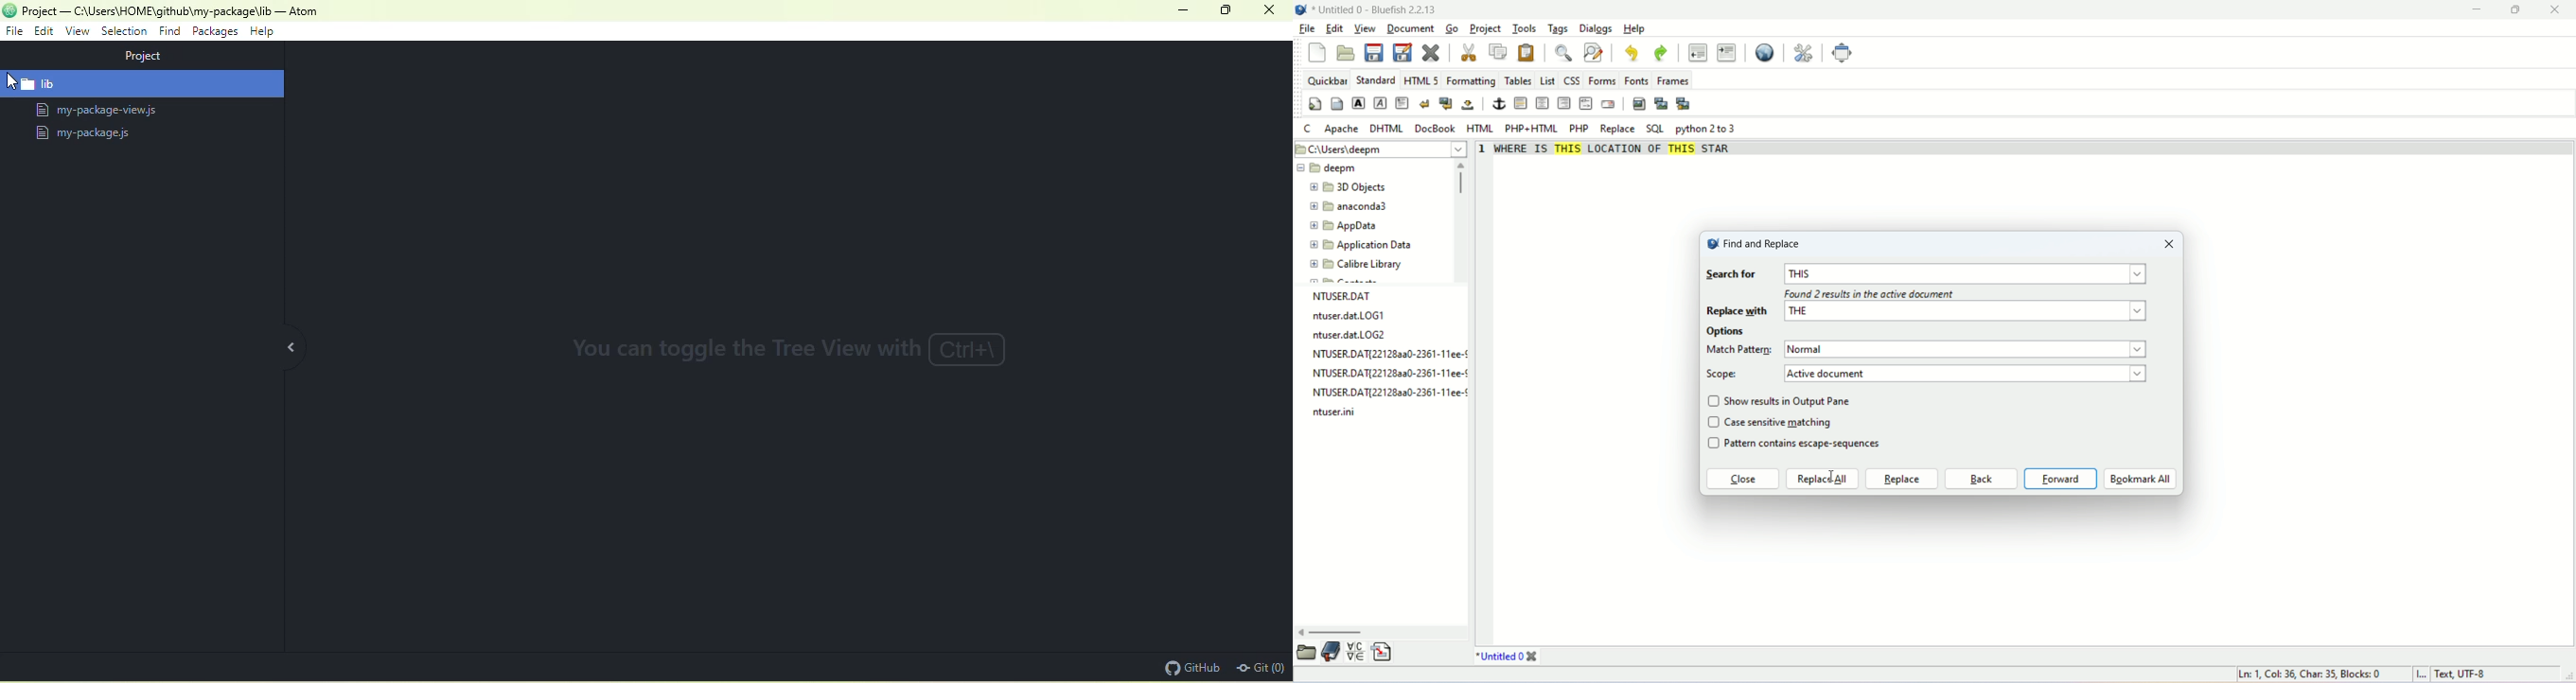 The height and width of the screenshot is (700, 2576). I want to click on forms, so click(1603, 80).